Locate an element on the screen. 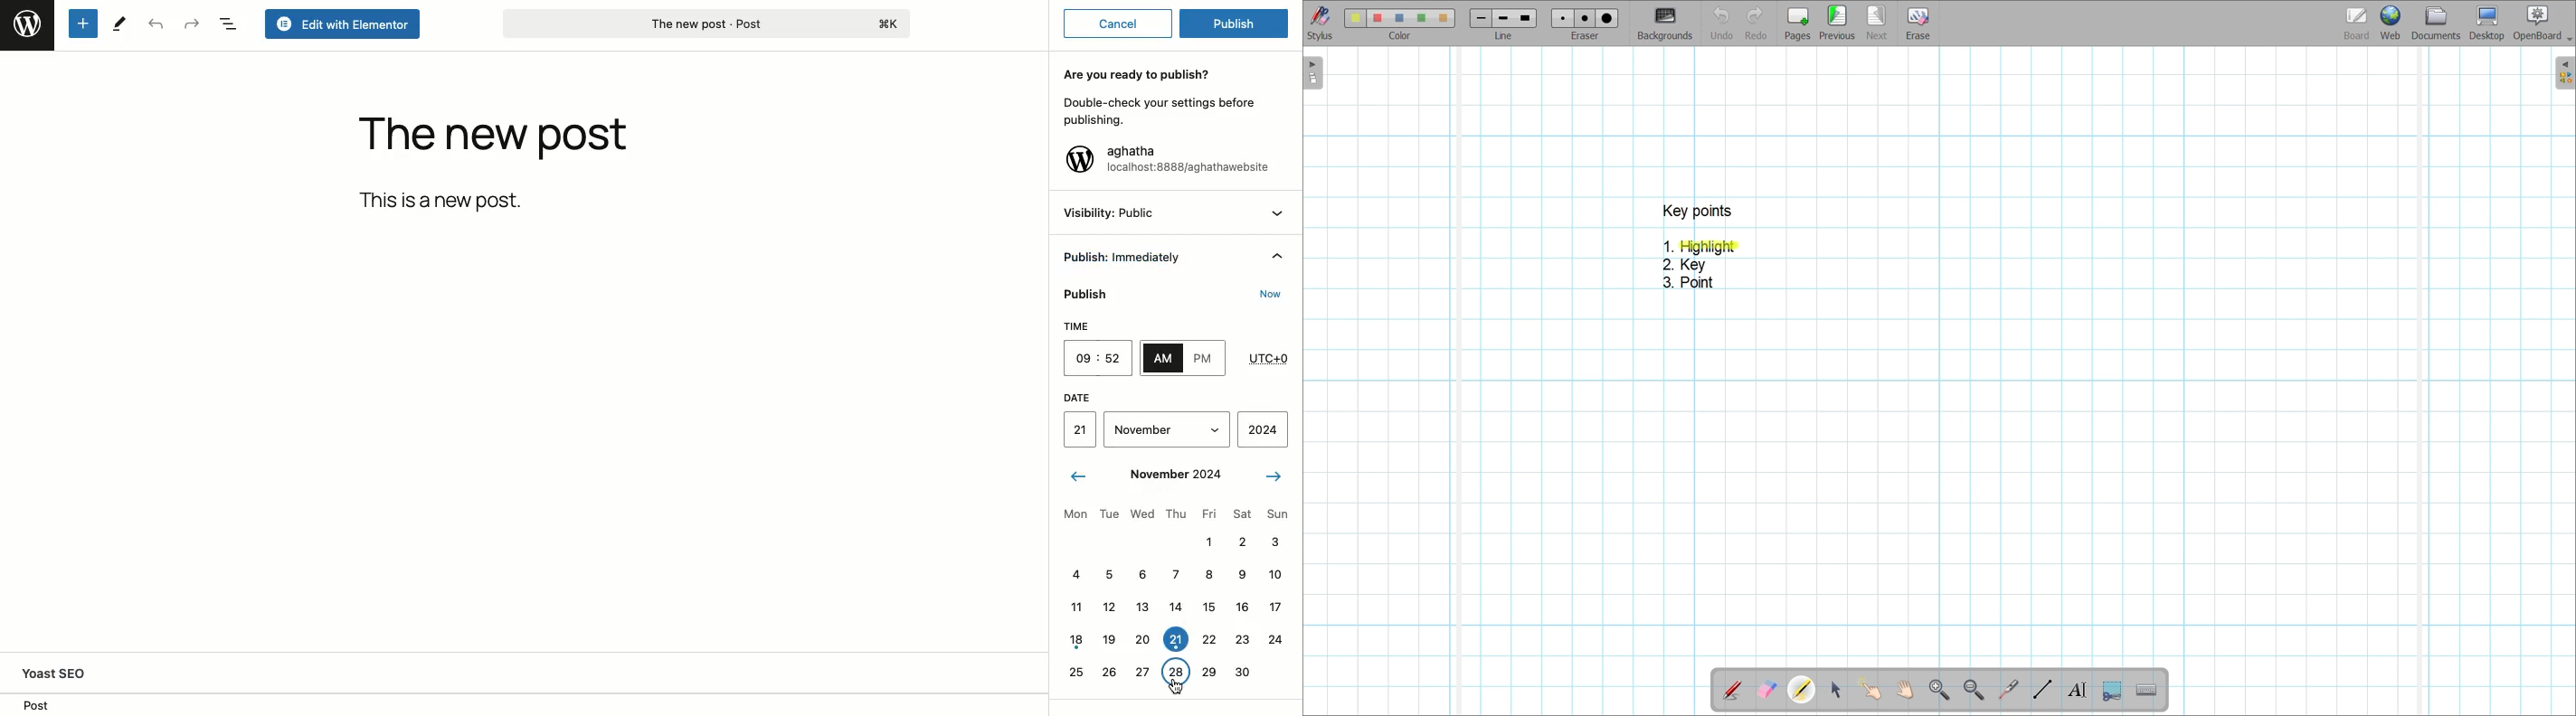  Time is located at coordinates (1098, 328).